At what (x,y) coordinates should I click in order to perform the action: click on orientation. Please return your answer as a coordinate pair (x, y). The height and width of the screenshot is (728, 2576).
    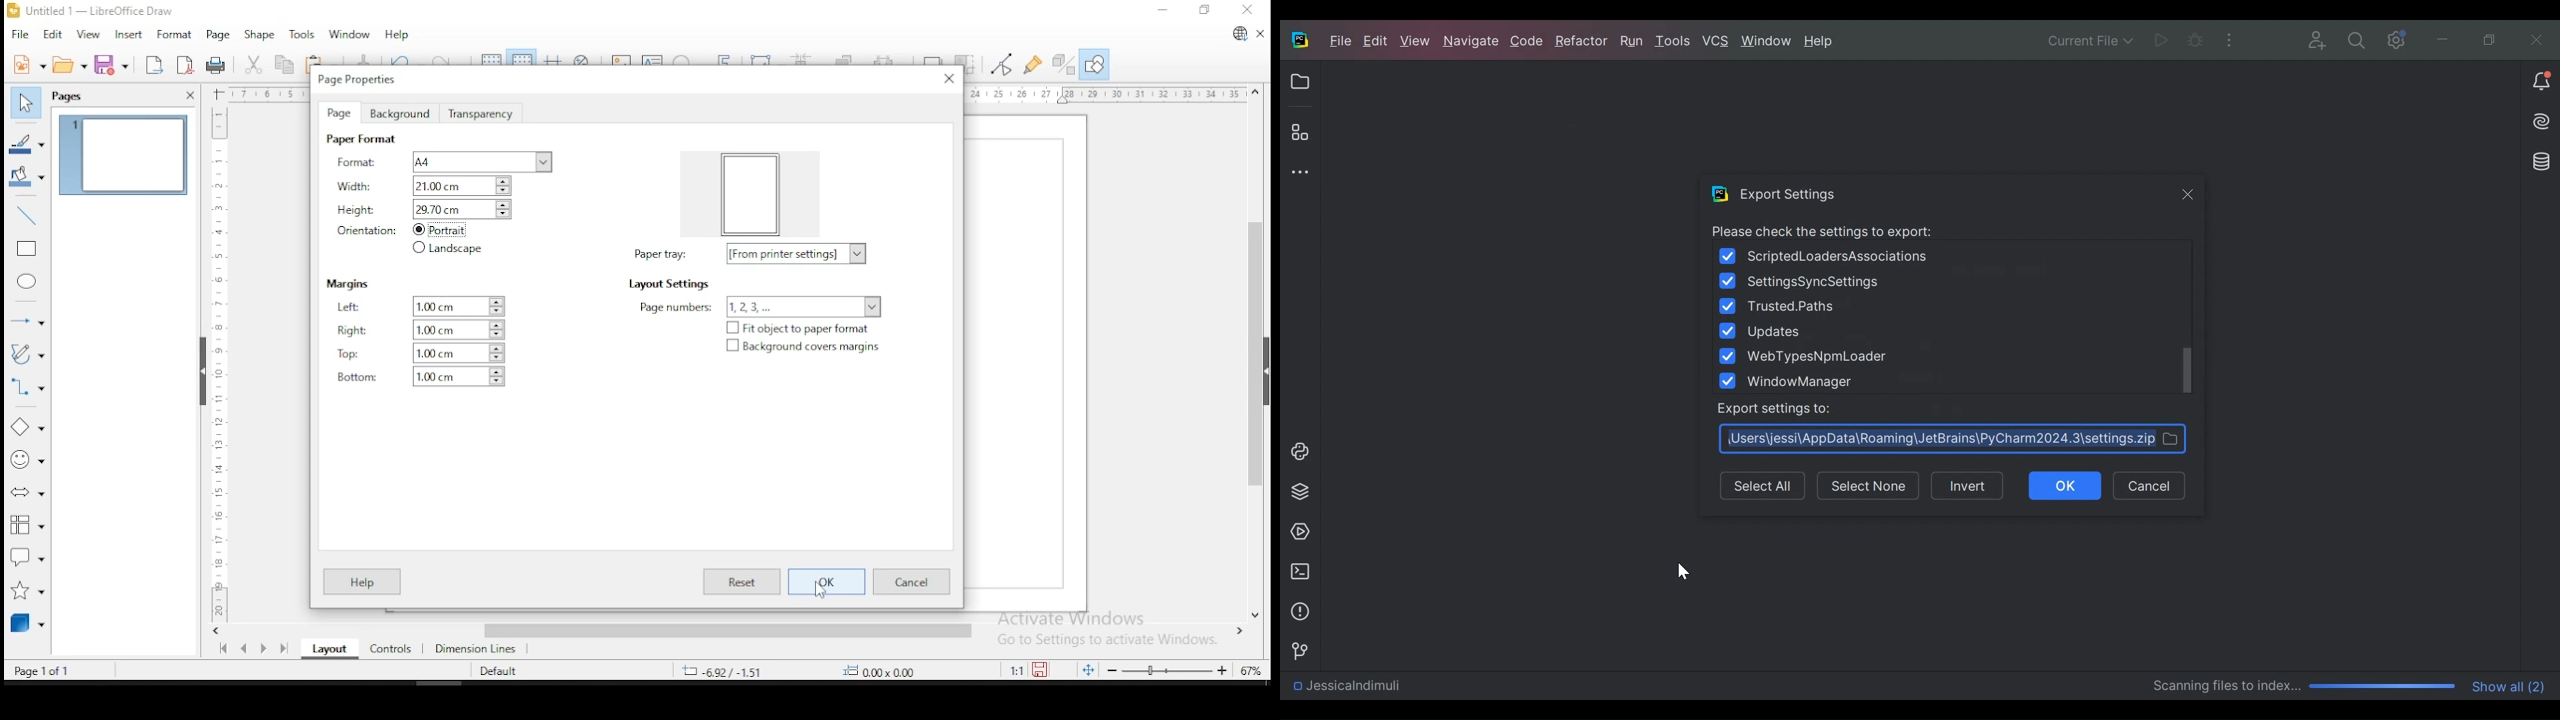
    Looking at the image, I should click on (368, 232).